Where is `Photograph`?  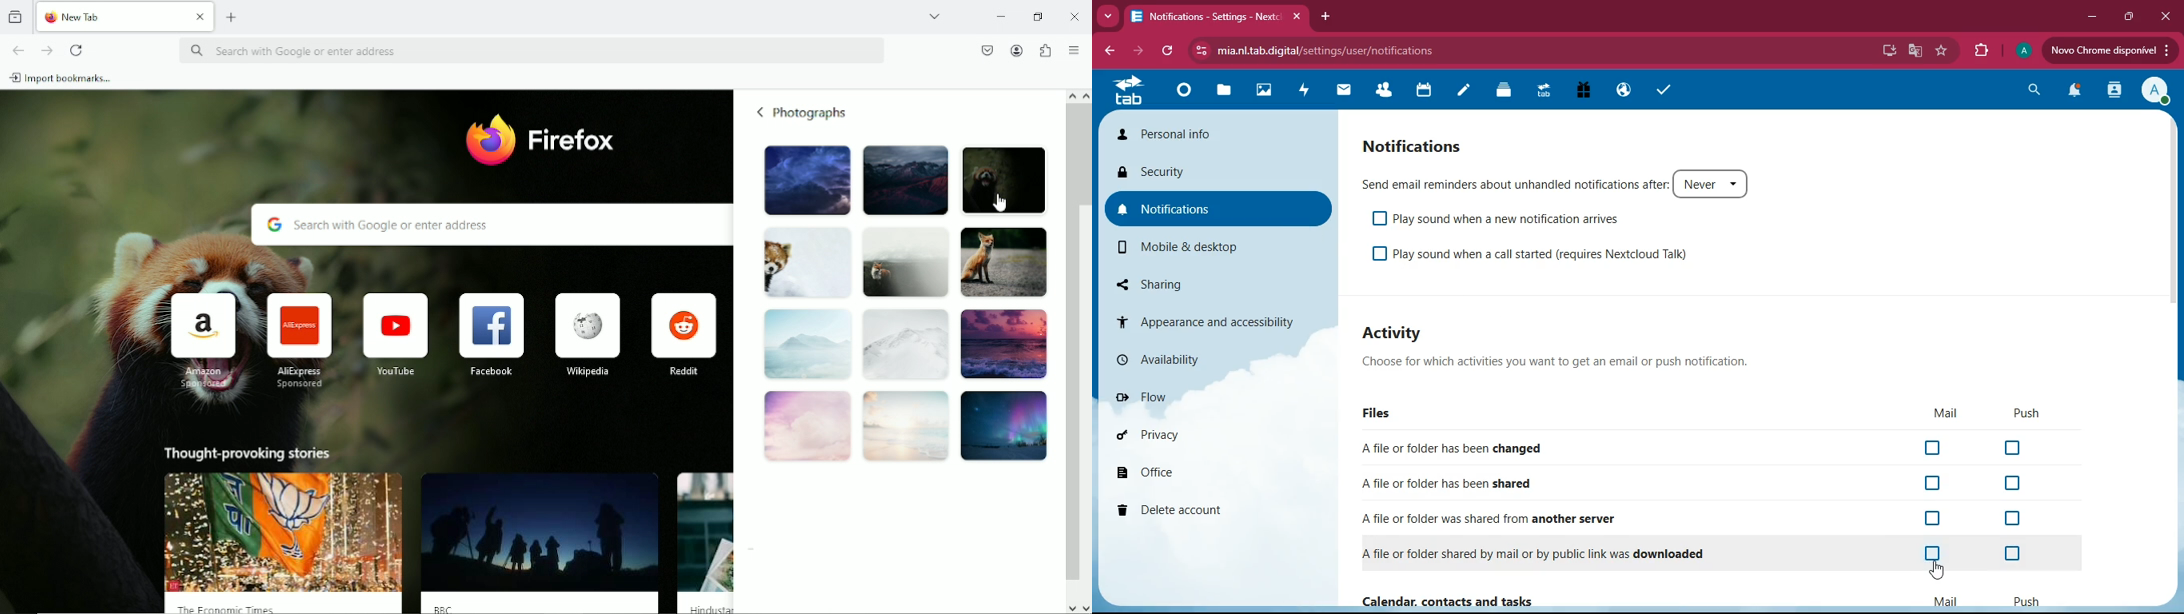 Photograph is located at coordinates (904, 179).